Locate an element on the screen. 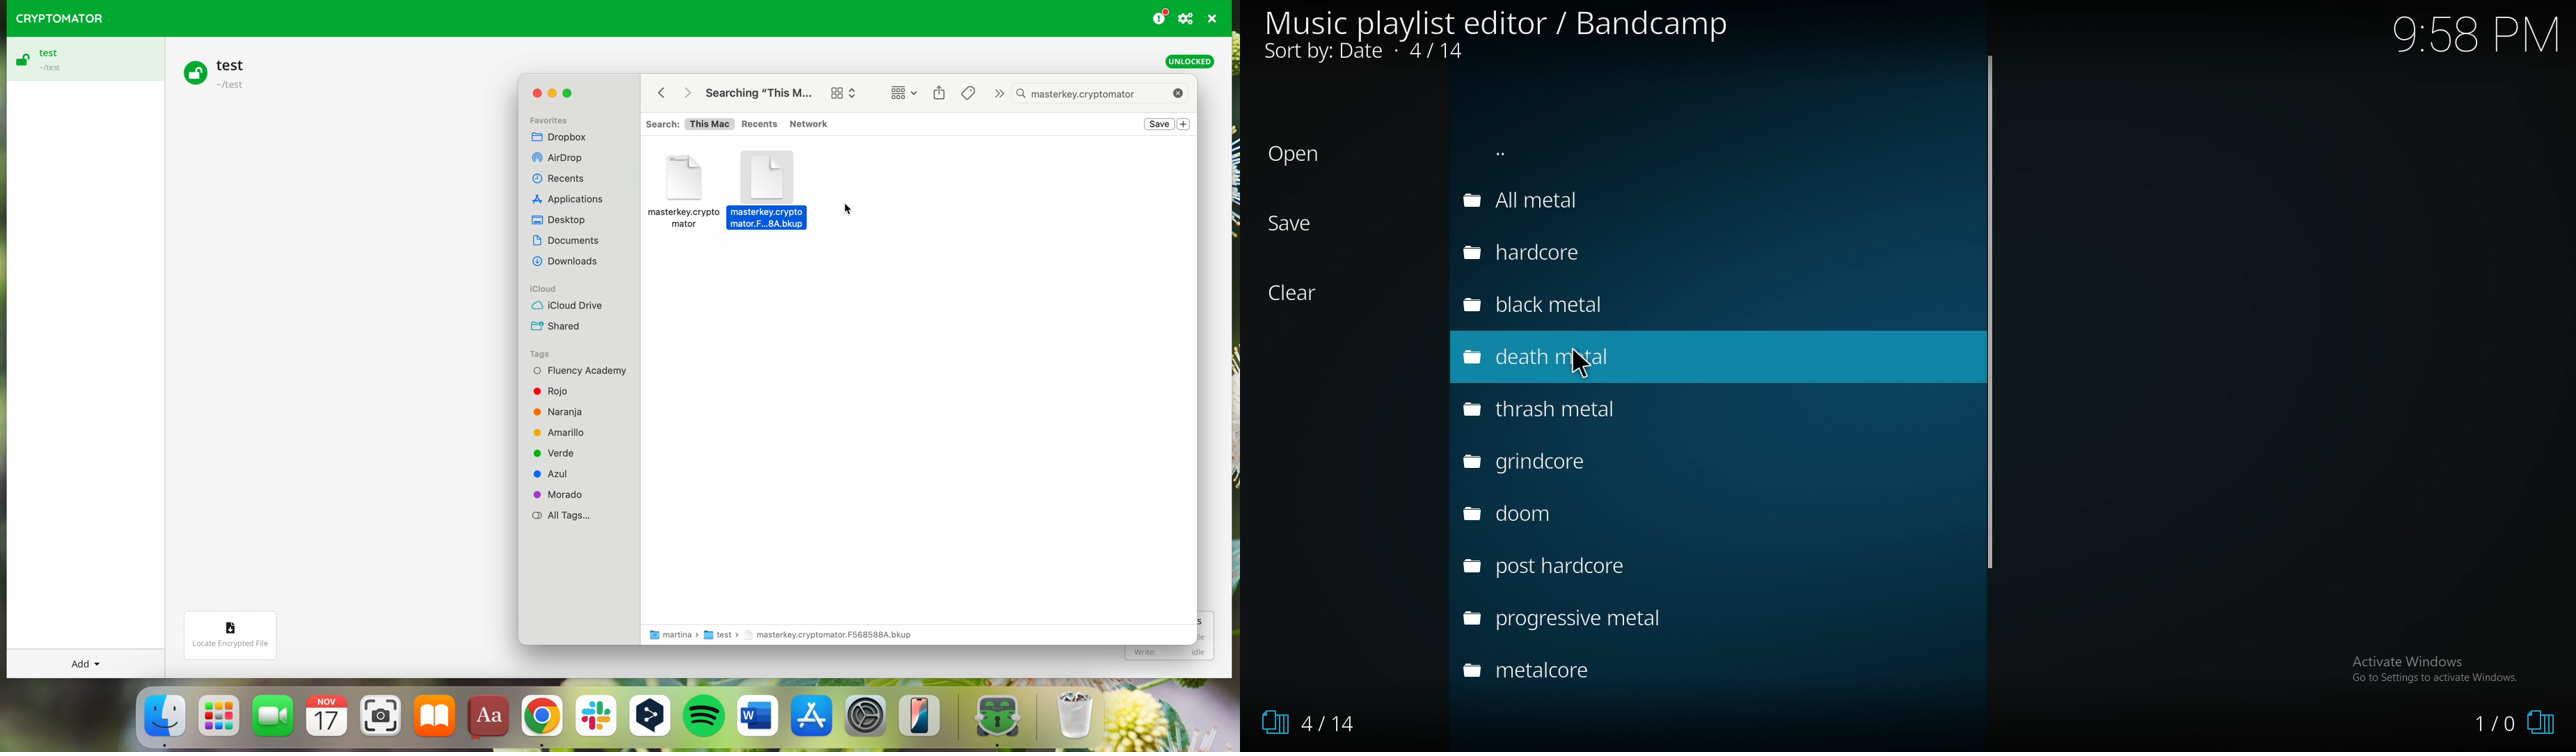 This screenshot has width=2576, height=756. Recents is located at coordinates (761, 124).